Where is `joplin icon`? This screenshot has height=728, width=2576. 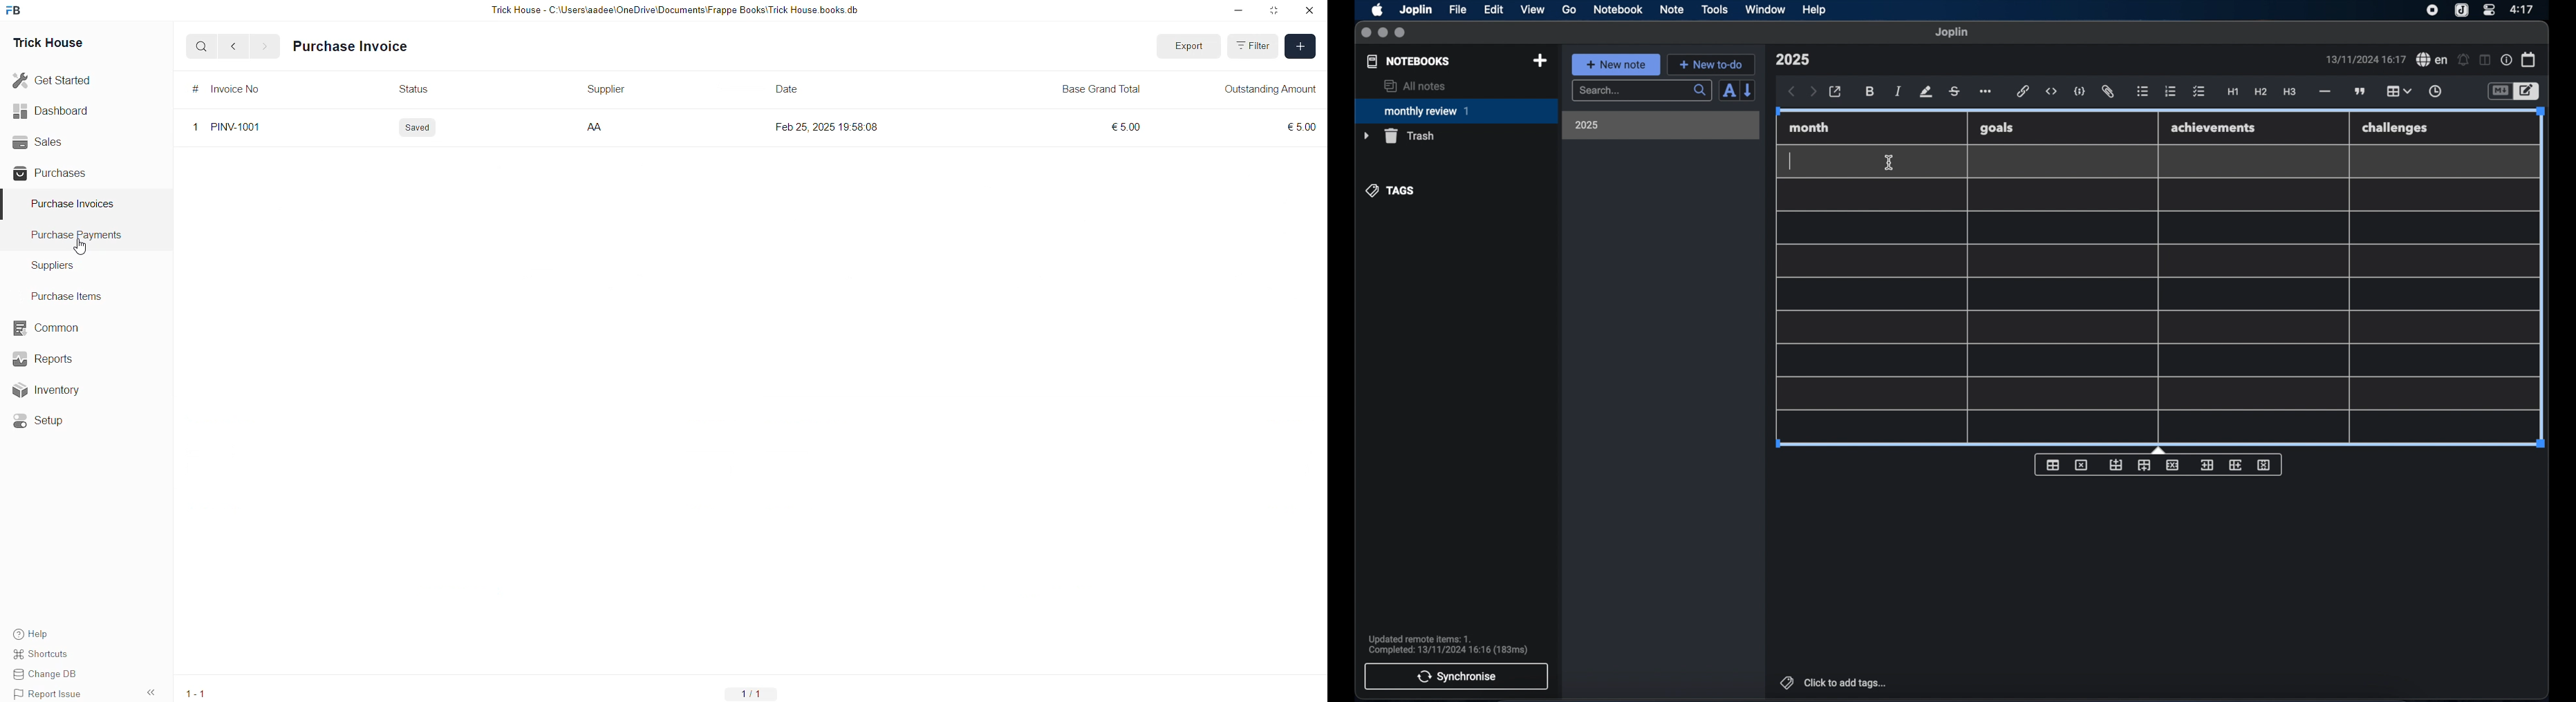 joplin icon is located at coordinates (2460, 11).